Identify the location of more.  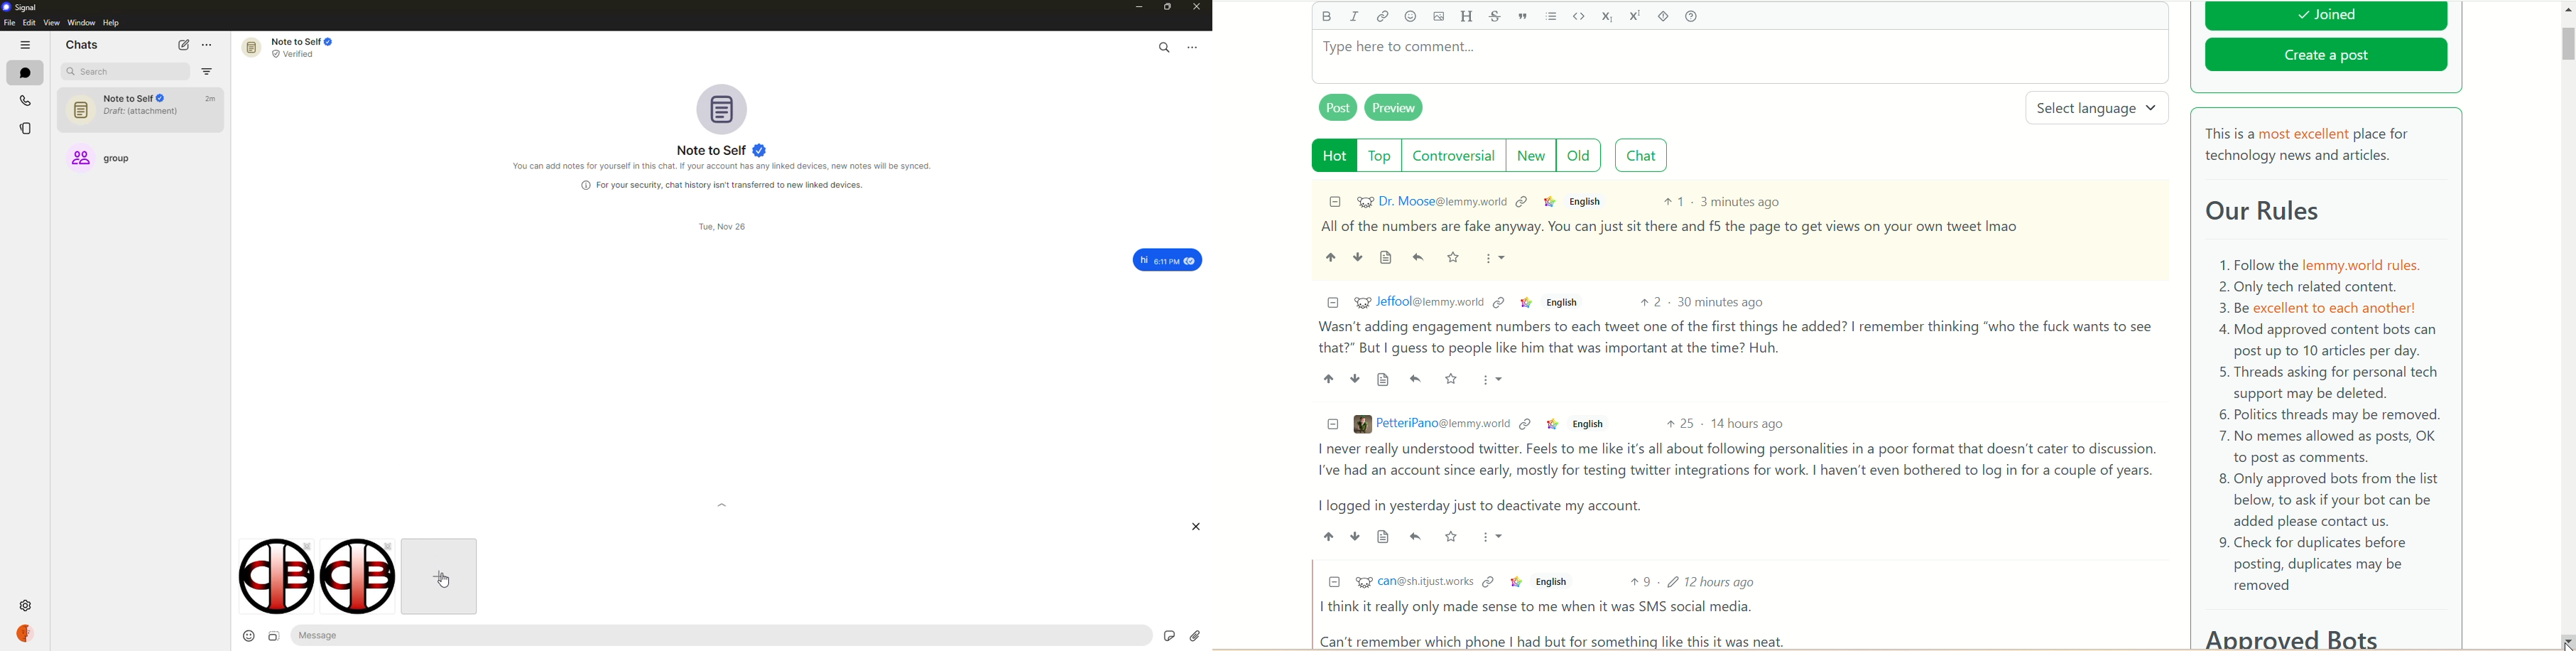
(208, 45).